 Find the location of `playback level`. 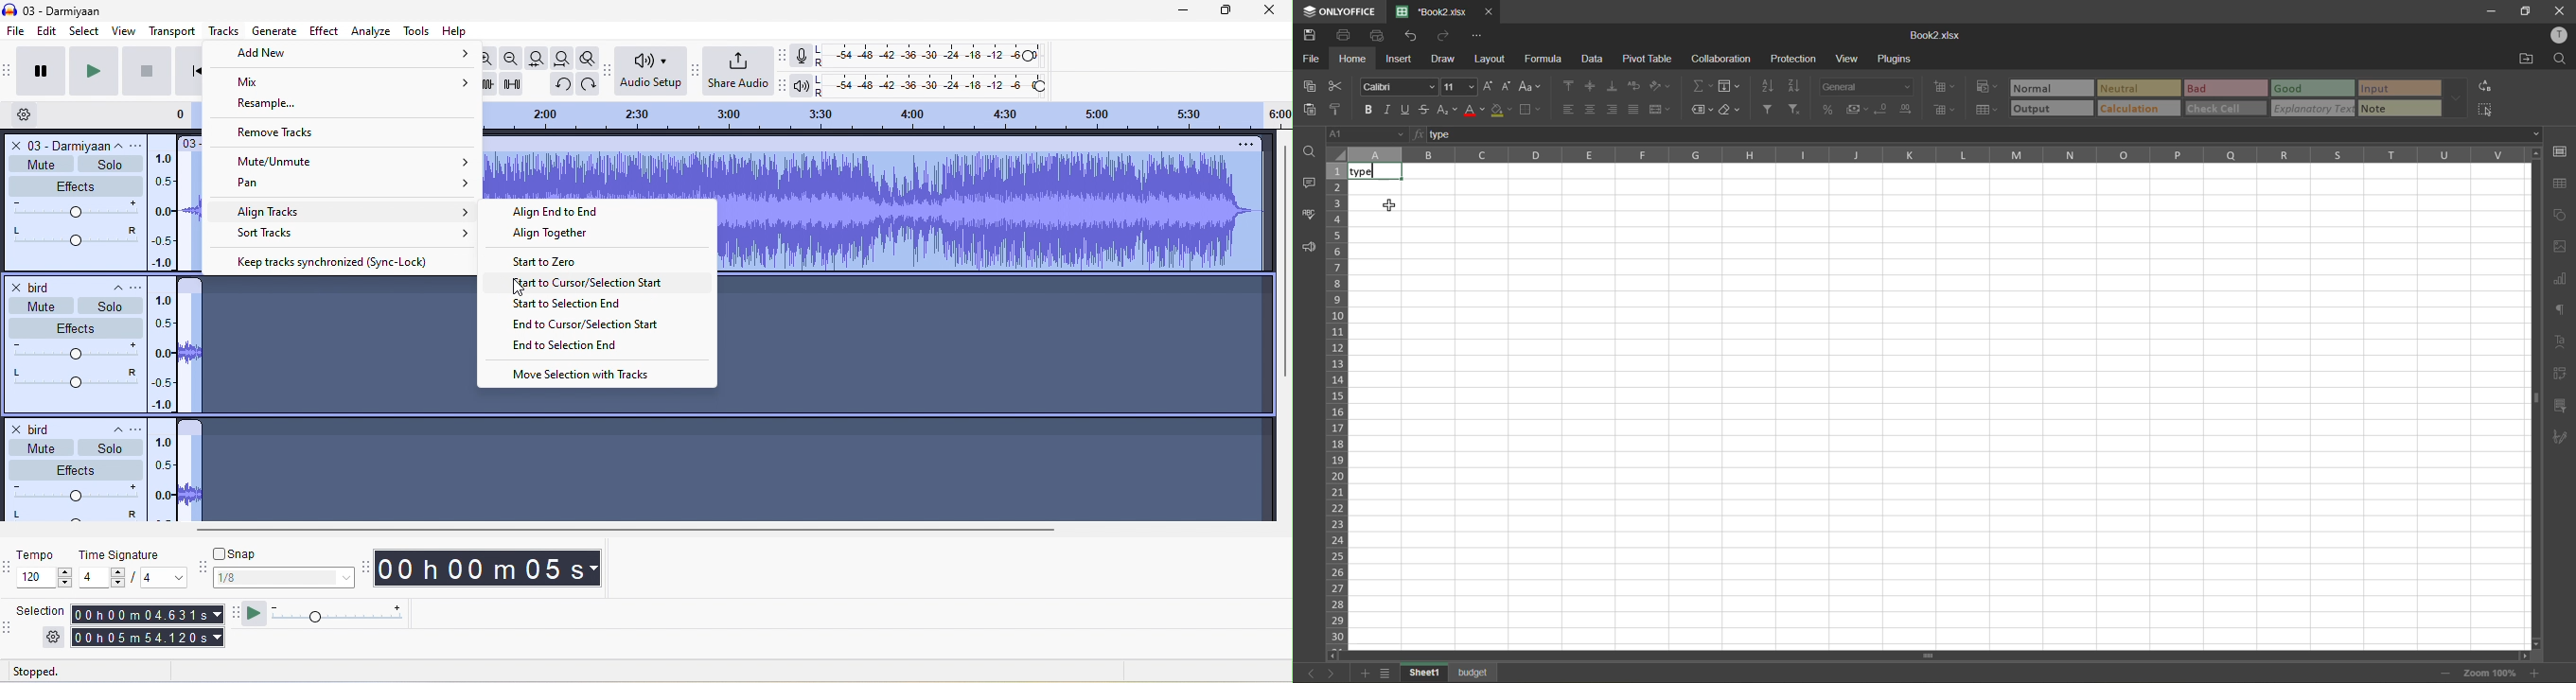

playback level is located at coordinates (936, 85).